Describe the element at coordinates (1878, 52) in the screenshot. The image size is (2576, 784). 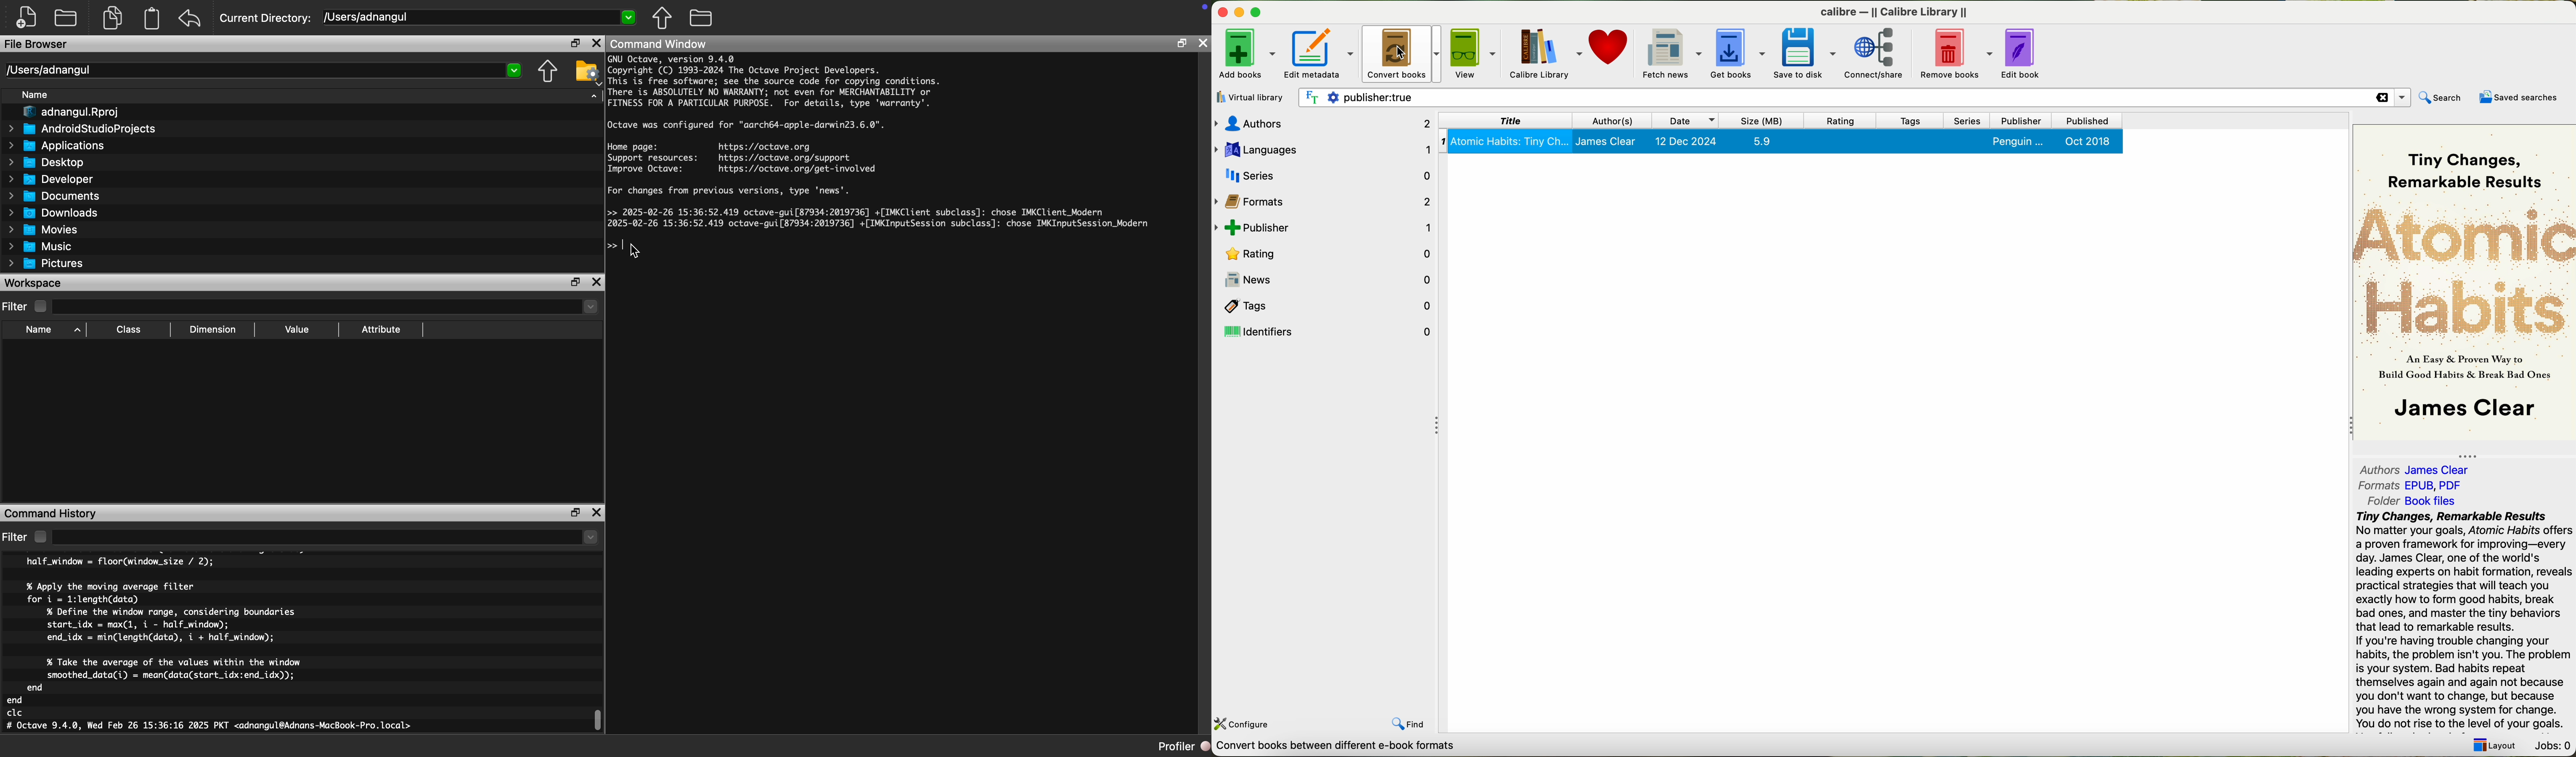
I see `connect/share` at that location.